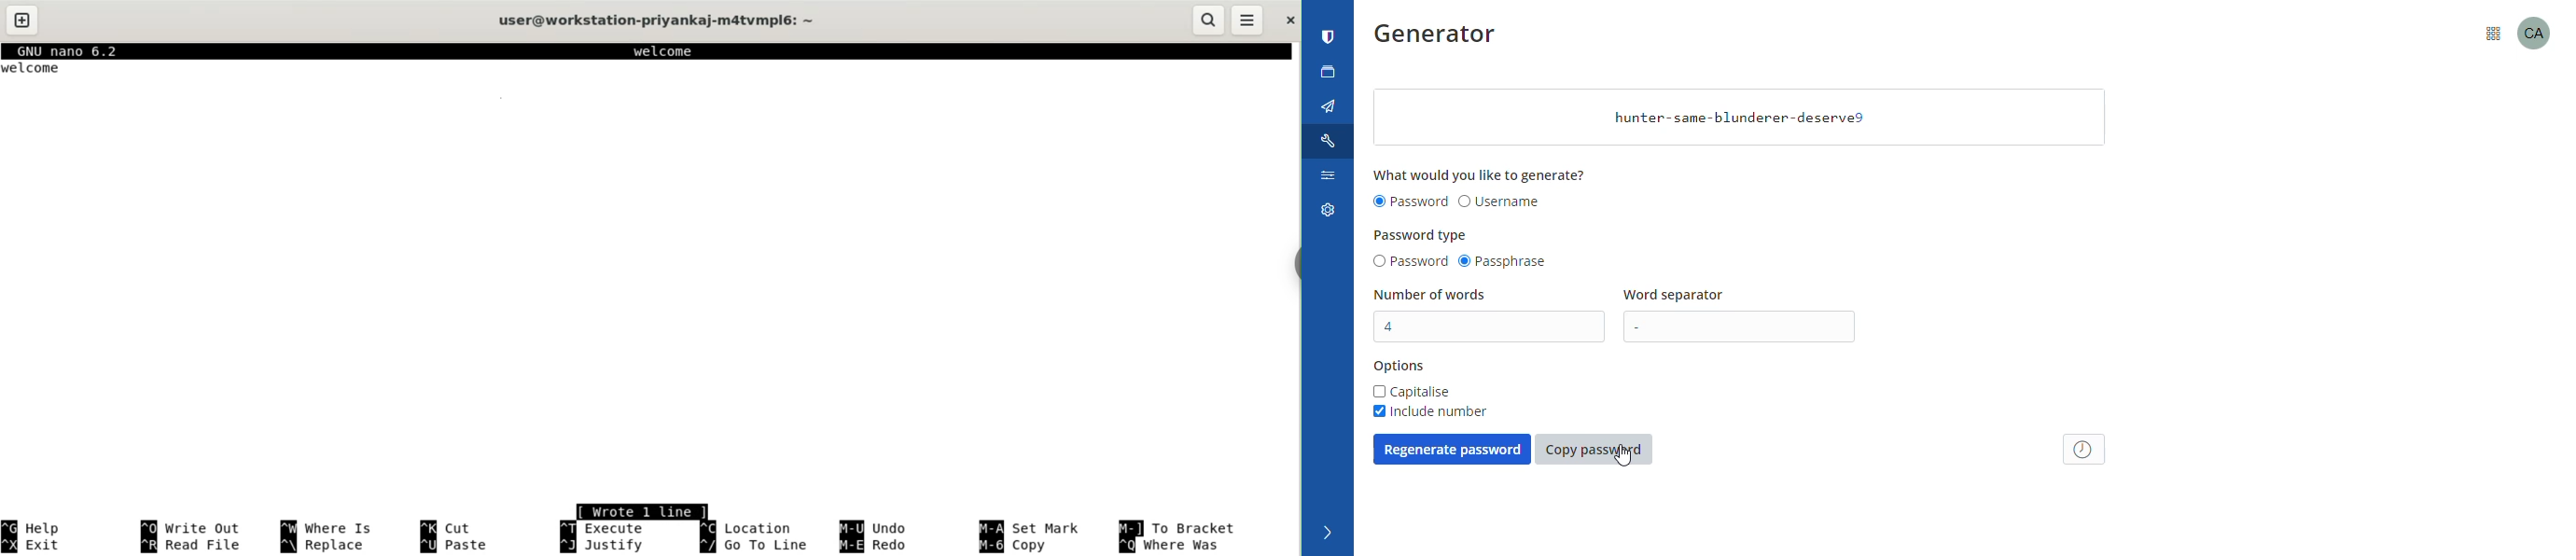 The width and height of the screenshot is (2576, 560). I want to click on search settings, so click(1327, 179).